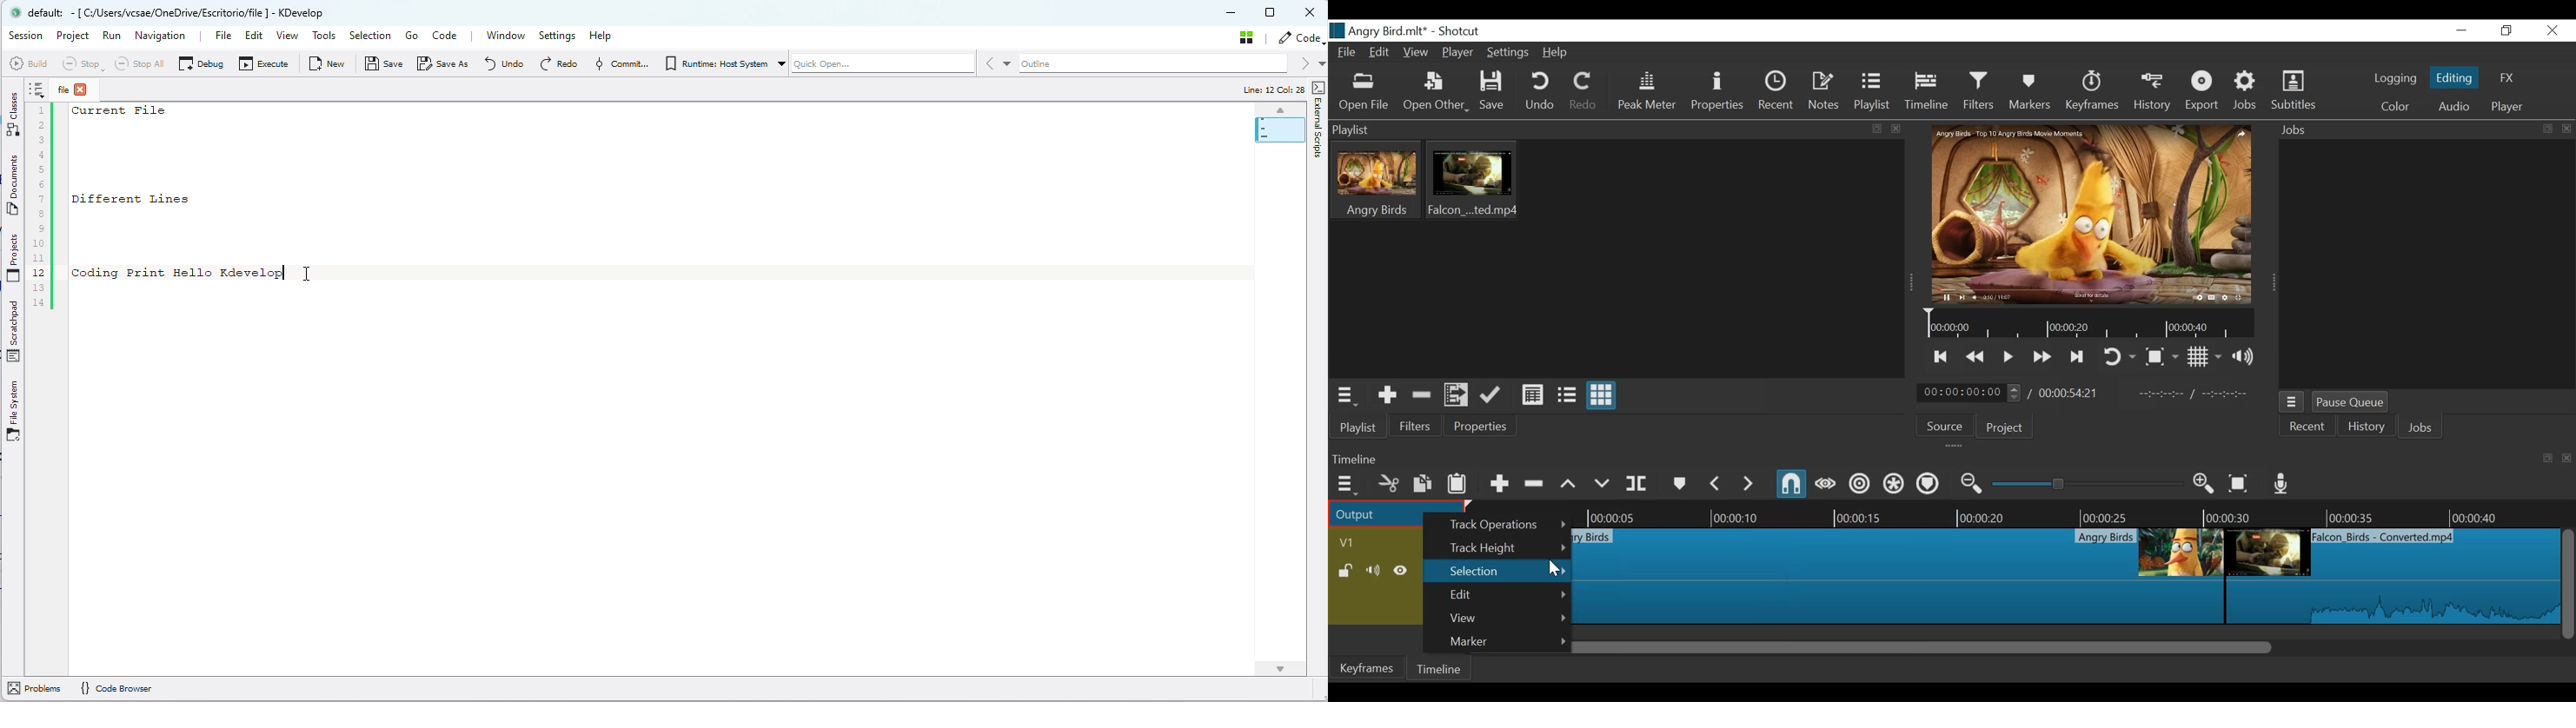  Describe the element at coordinates (1359, 426) in the screenshot. I see `Playlist ` at that location.